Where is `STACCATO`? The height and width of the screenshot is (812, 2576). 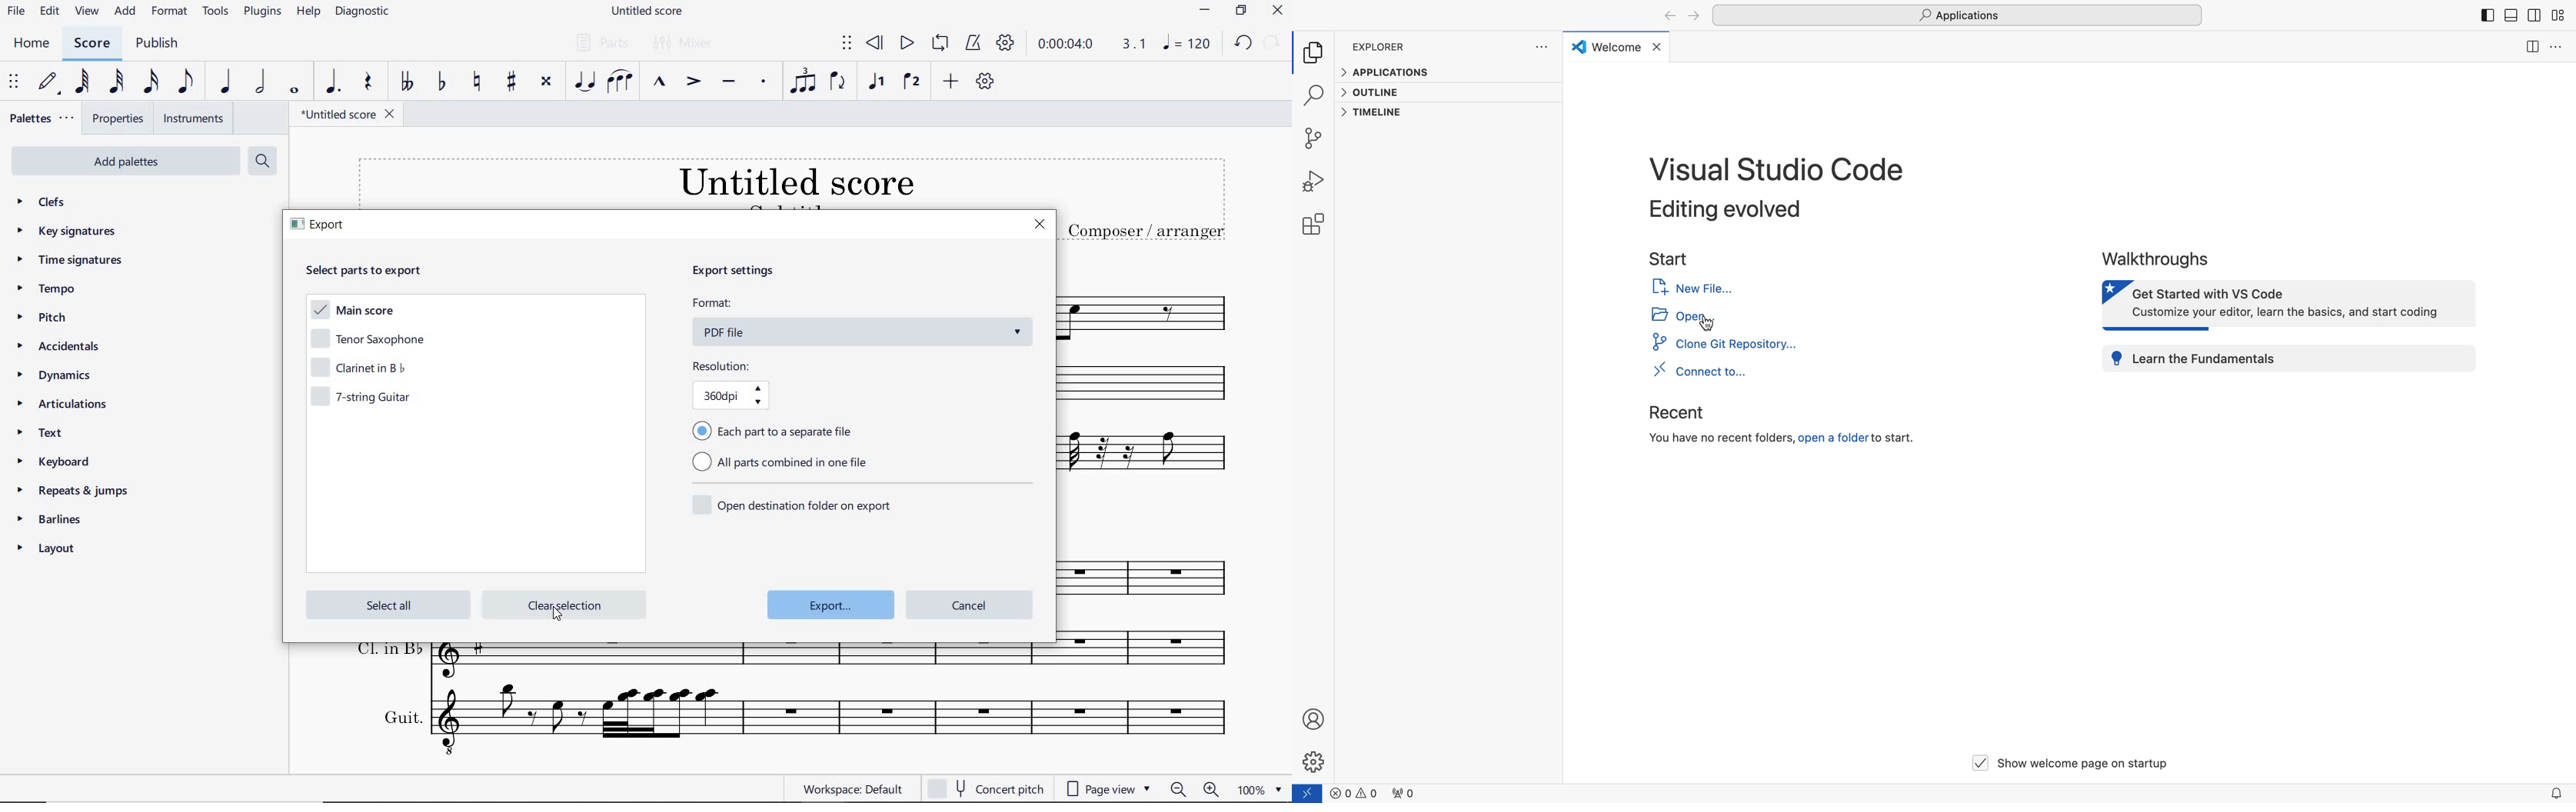 STACCATO is located at coordinates (764, 84).